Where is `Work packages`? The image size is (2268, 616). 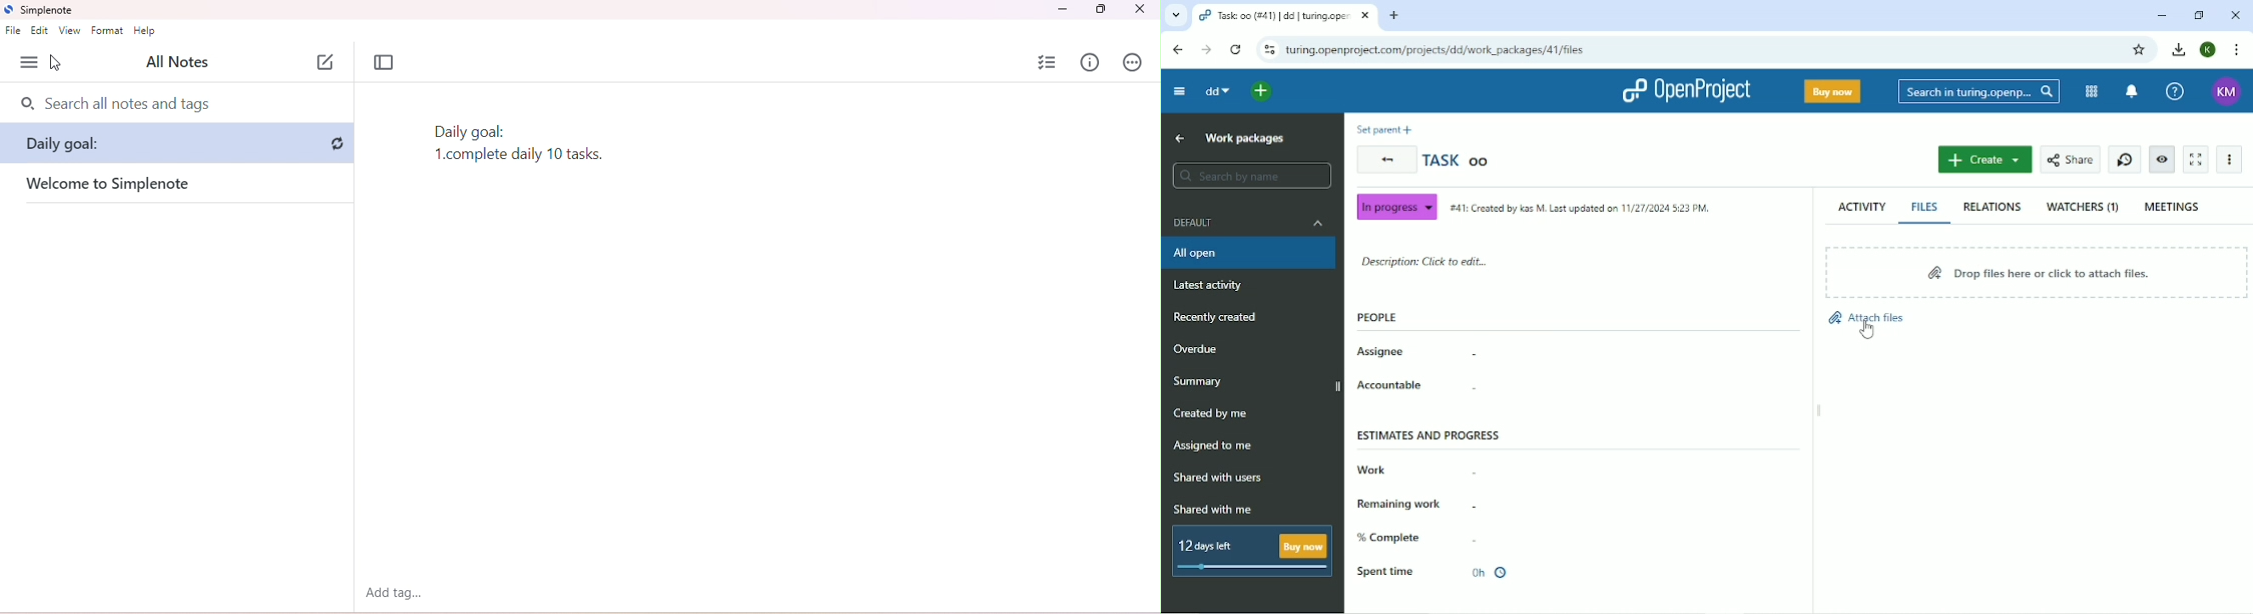 Work packages is located at coordinates (1245, 139).